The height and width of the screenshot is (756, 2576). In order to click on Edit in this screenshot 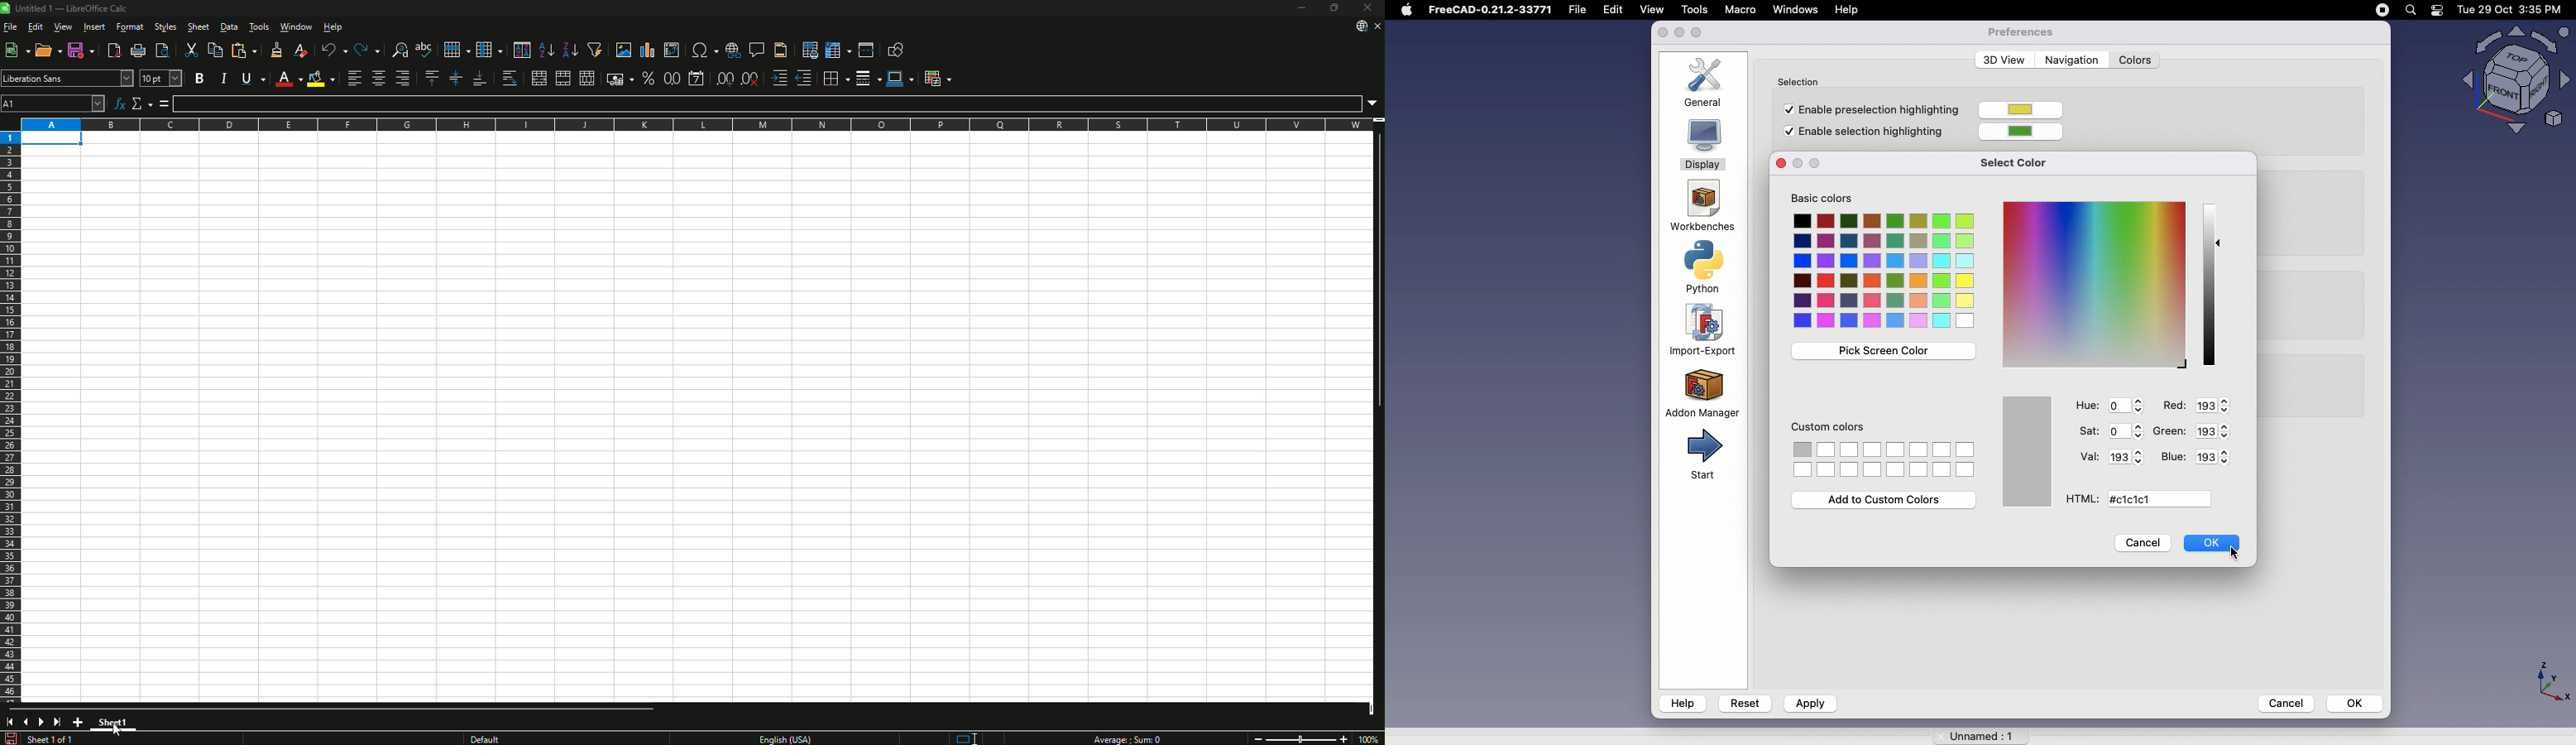, I will do `click(1617, 10)`.